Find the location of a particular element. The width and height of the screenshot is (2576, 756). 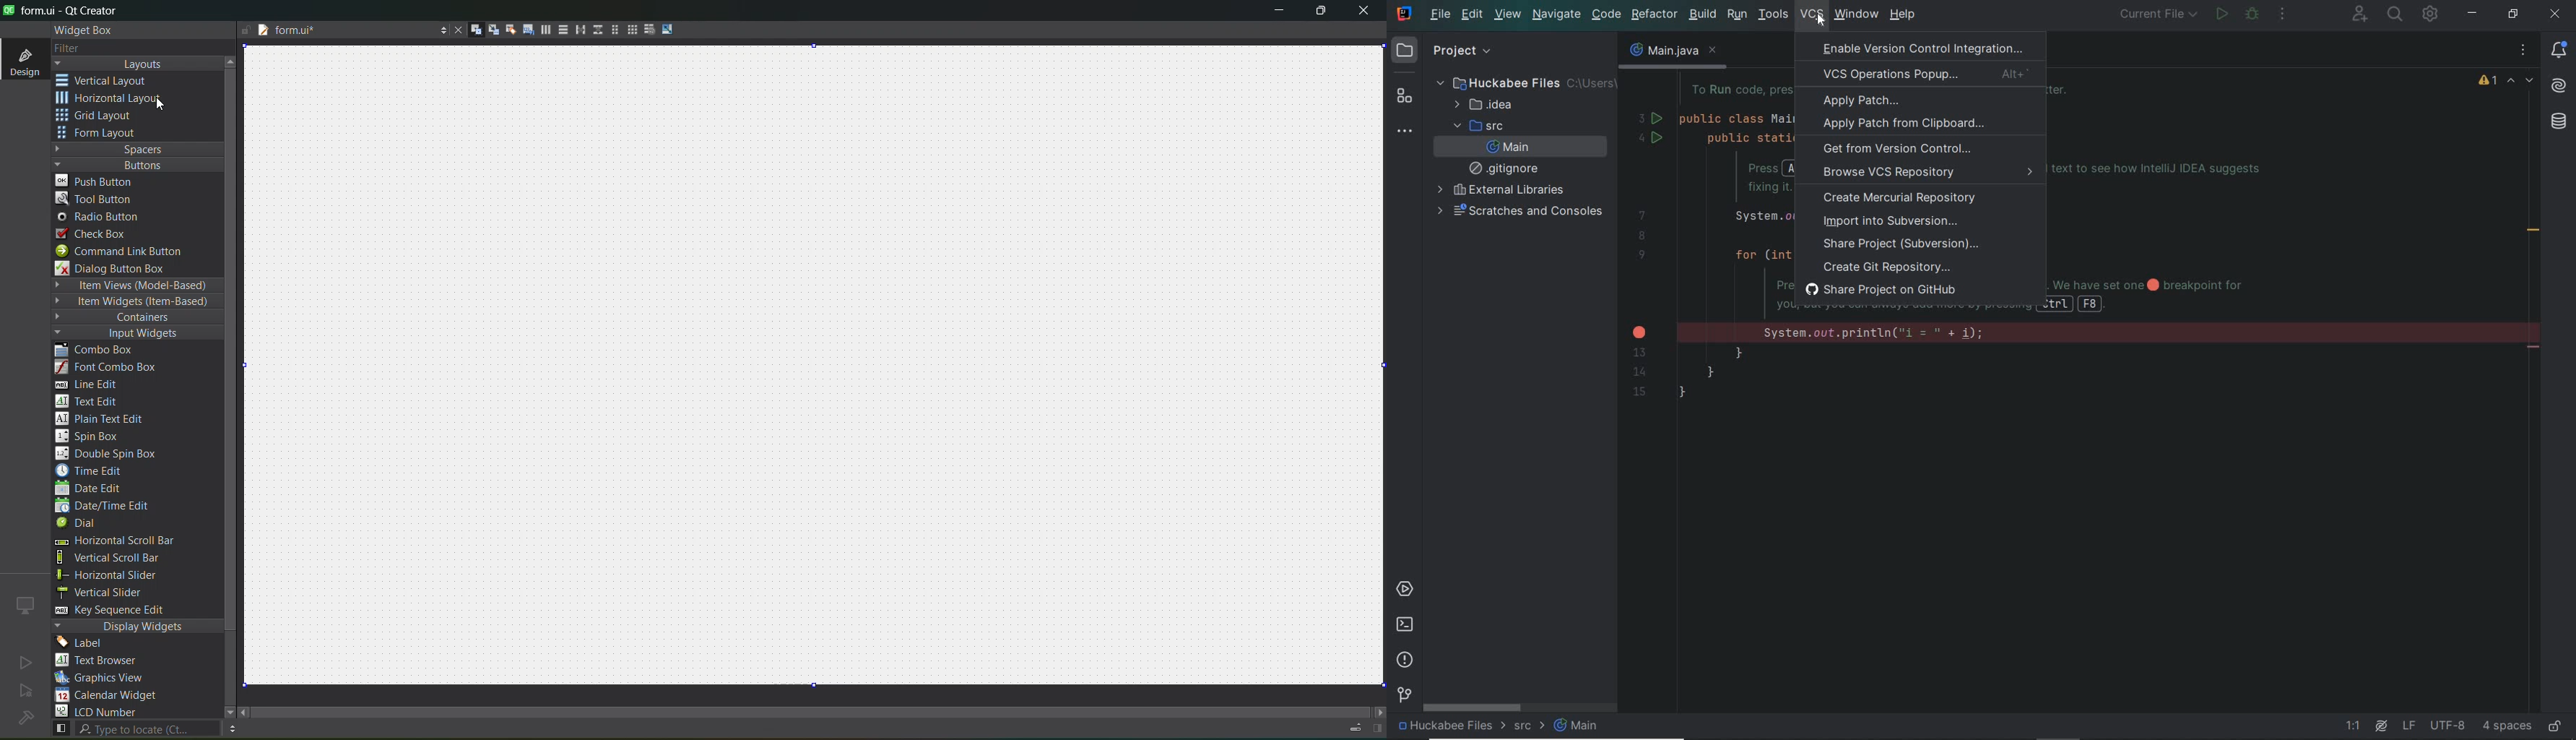

spaces is located at coordinates (138, 149).